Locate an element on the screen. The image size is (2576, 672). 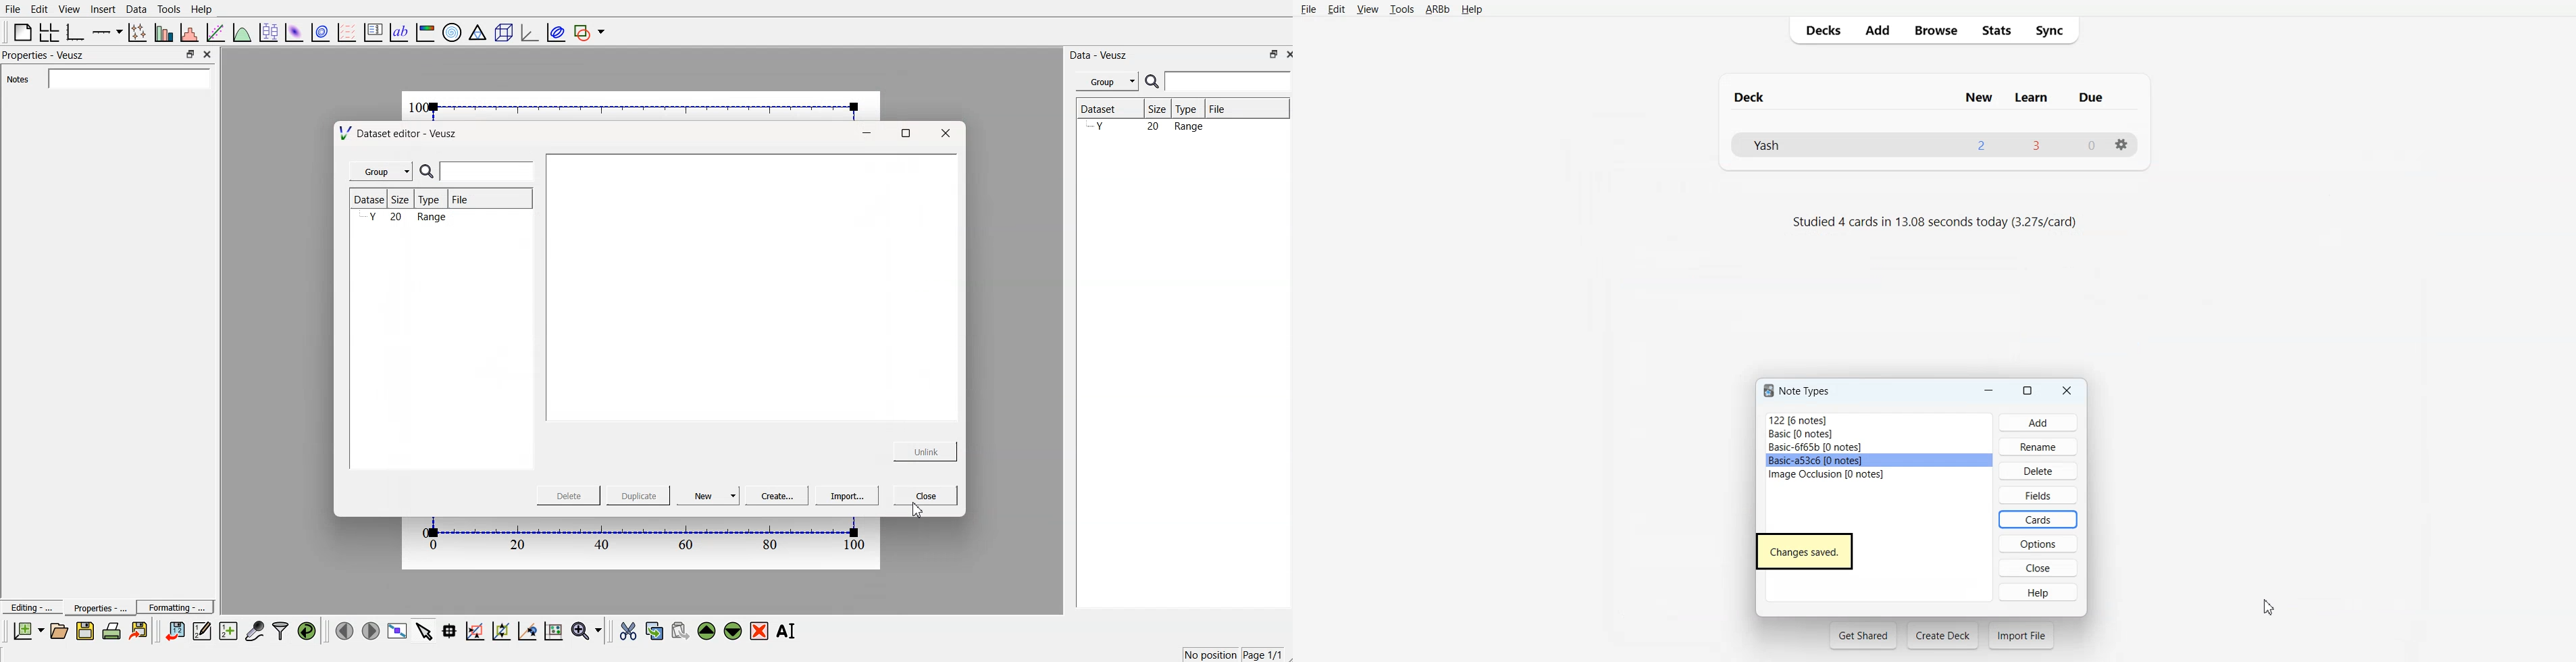
Browse is located at coordinates (1935, 29).